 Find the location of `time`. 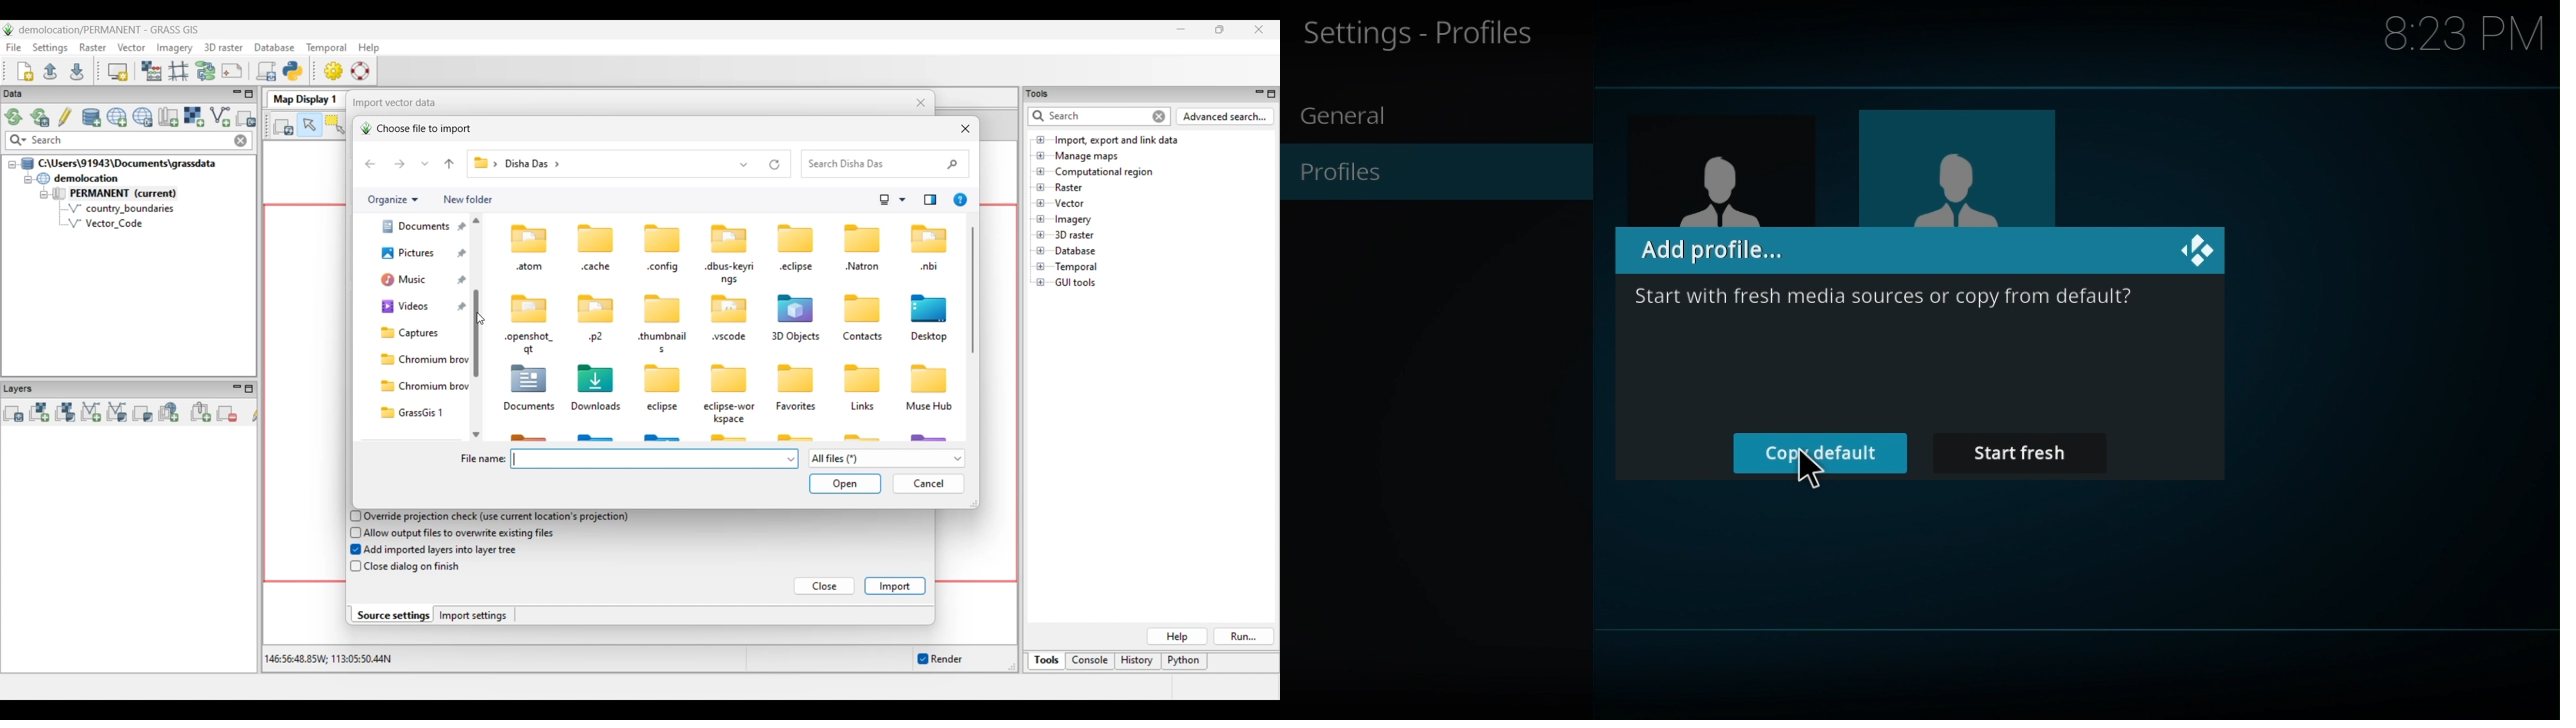

time is located at coordinates (2462, 36).